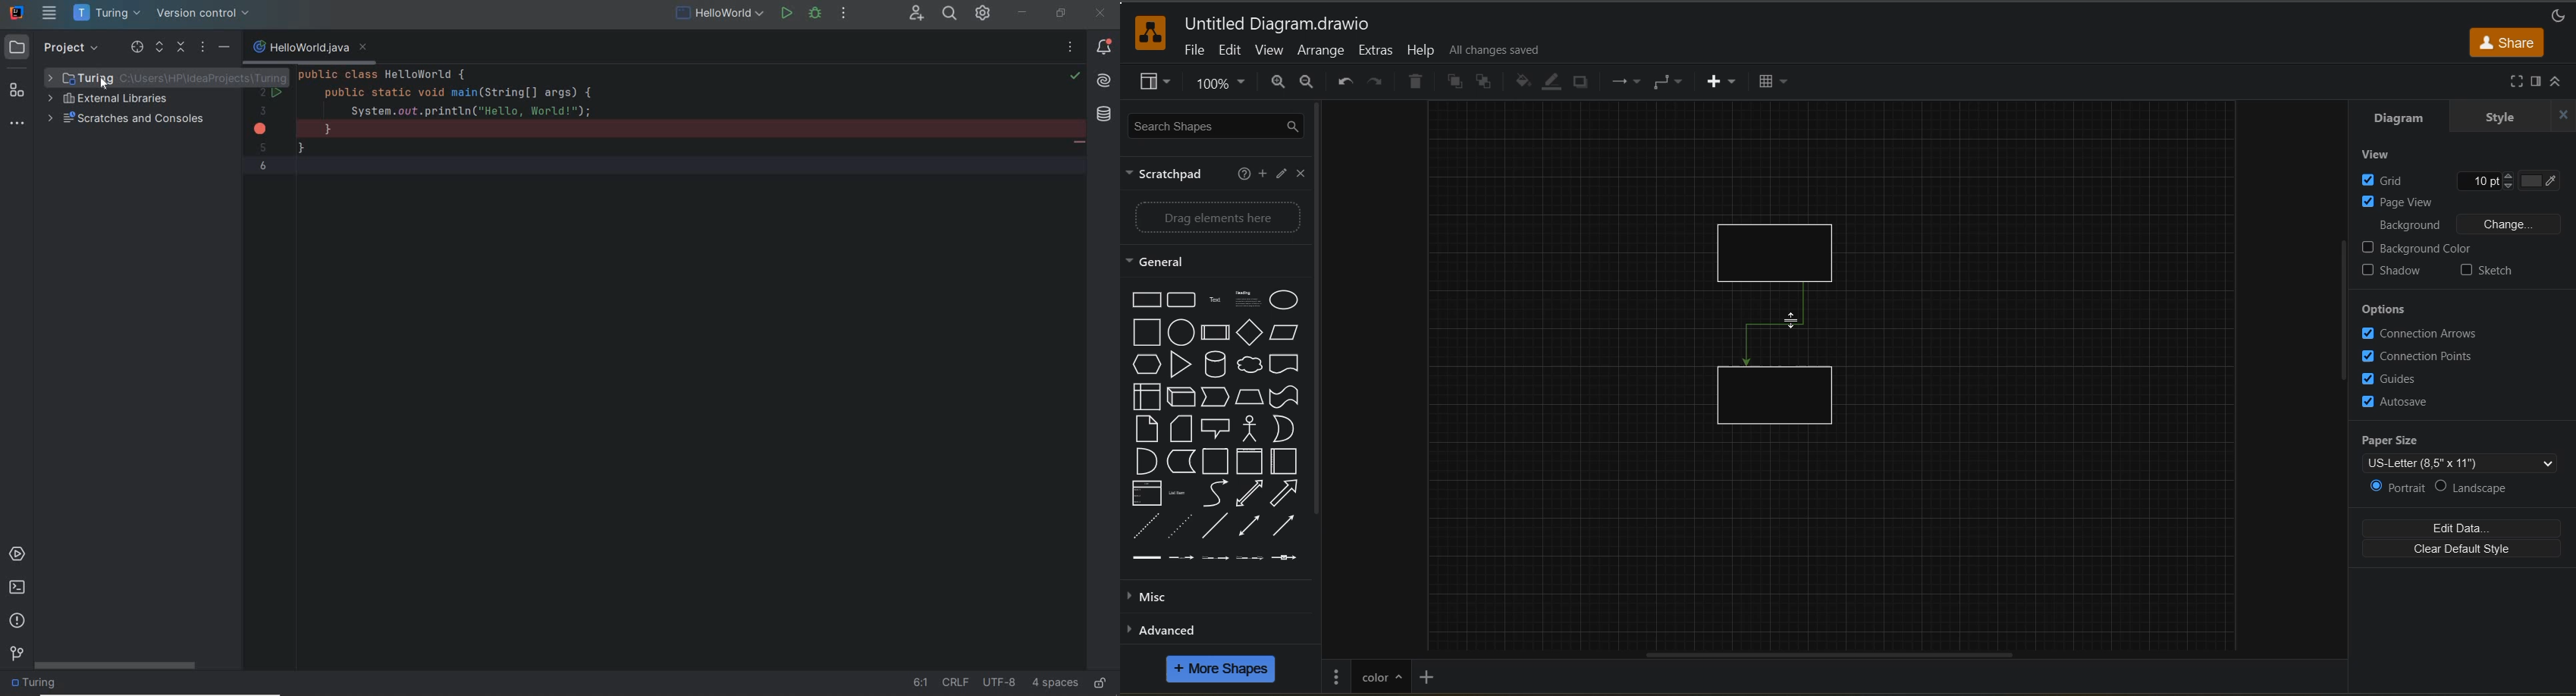  What do you see at coordinates (1243, 174) in the screenshot?
I see `help` at bounding box center [1243, 174].